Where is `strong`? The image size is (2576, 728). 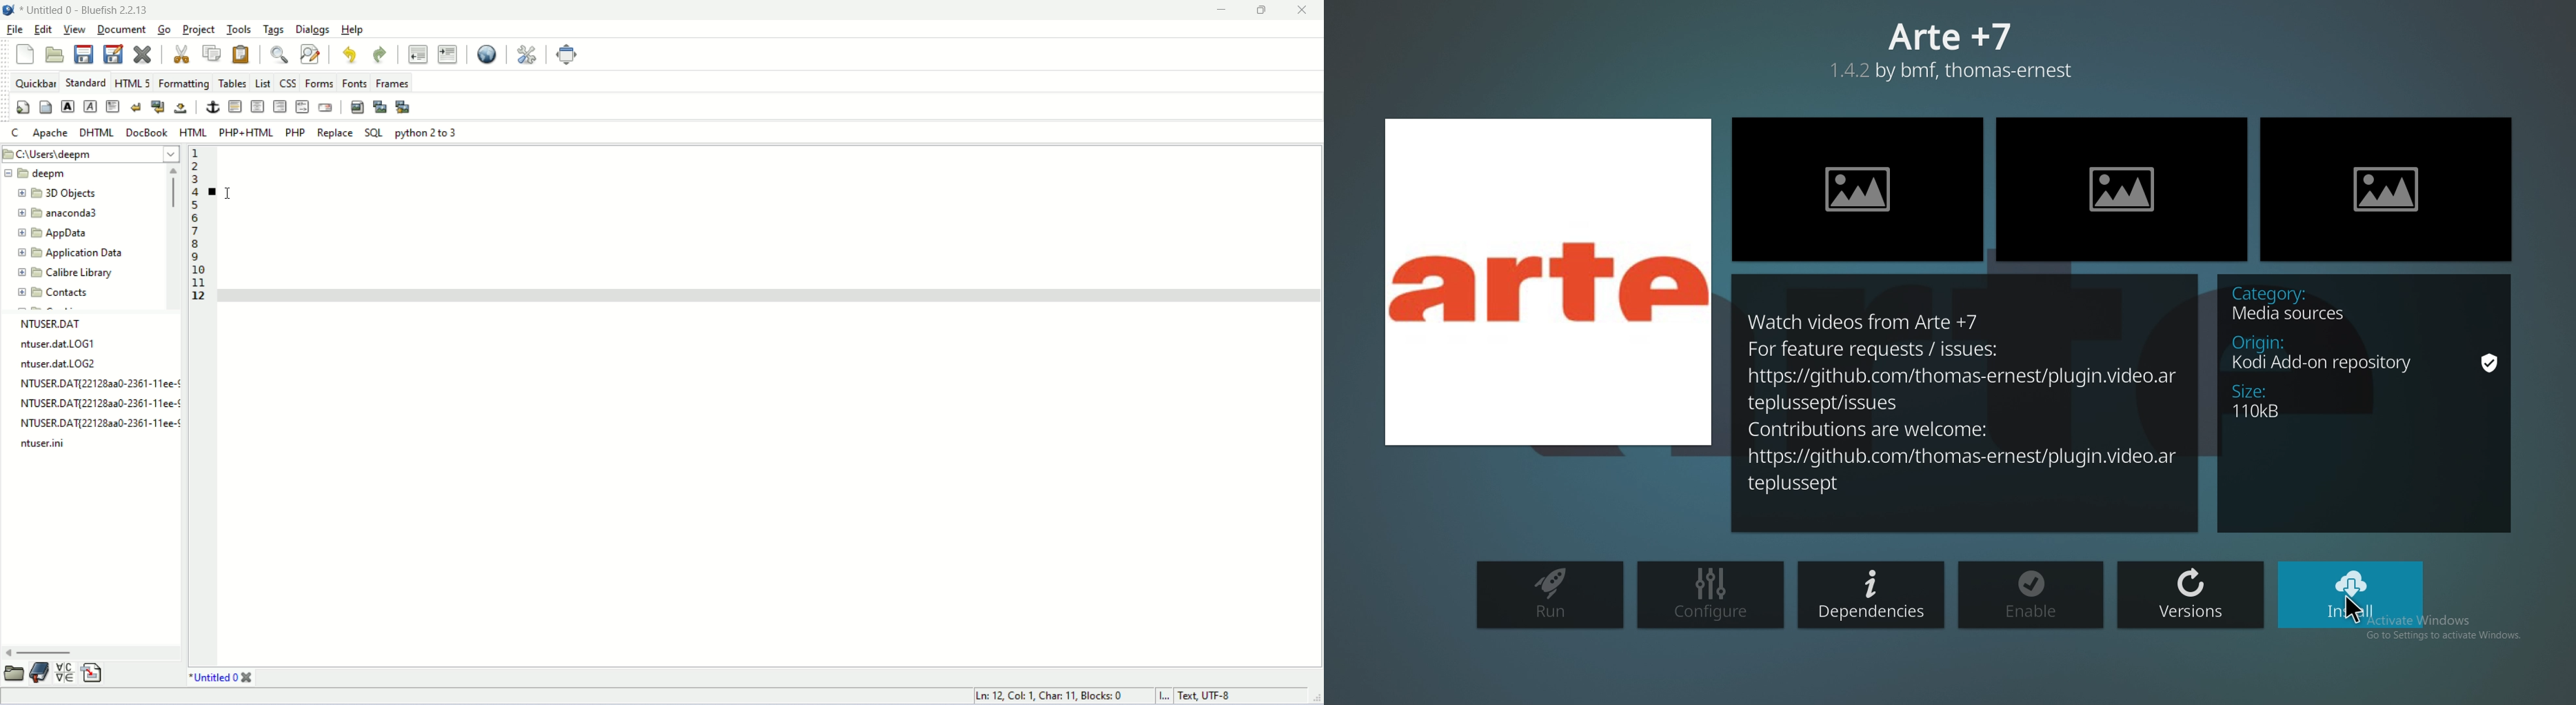
strong is located at coordinates (68, 106).